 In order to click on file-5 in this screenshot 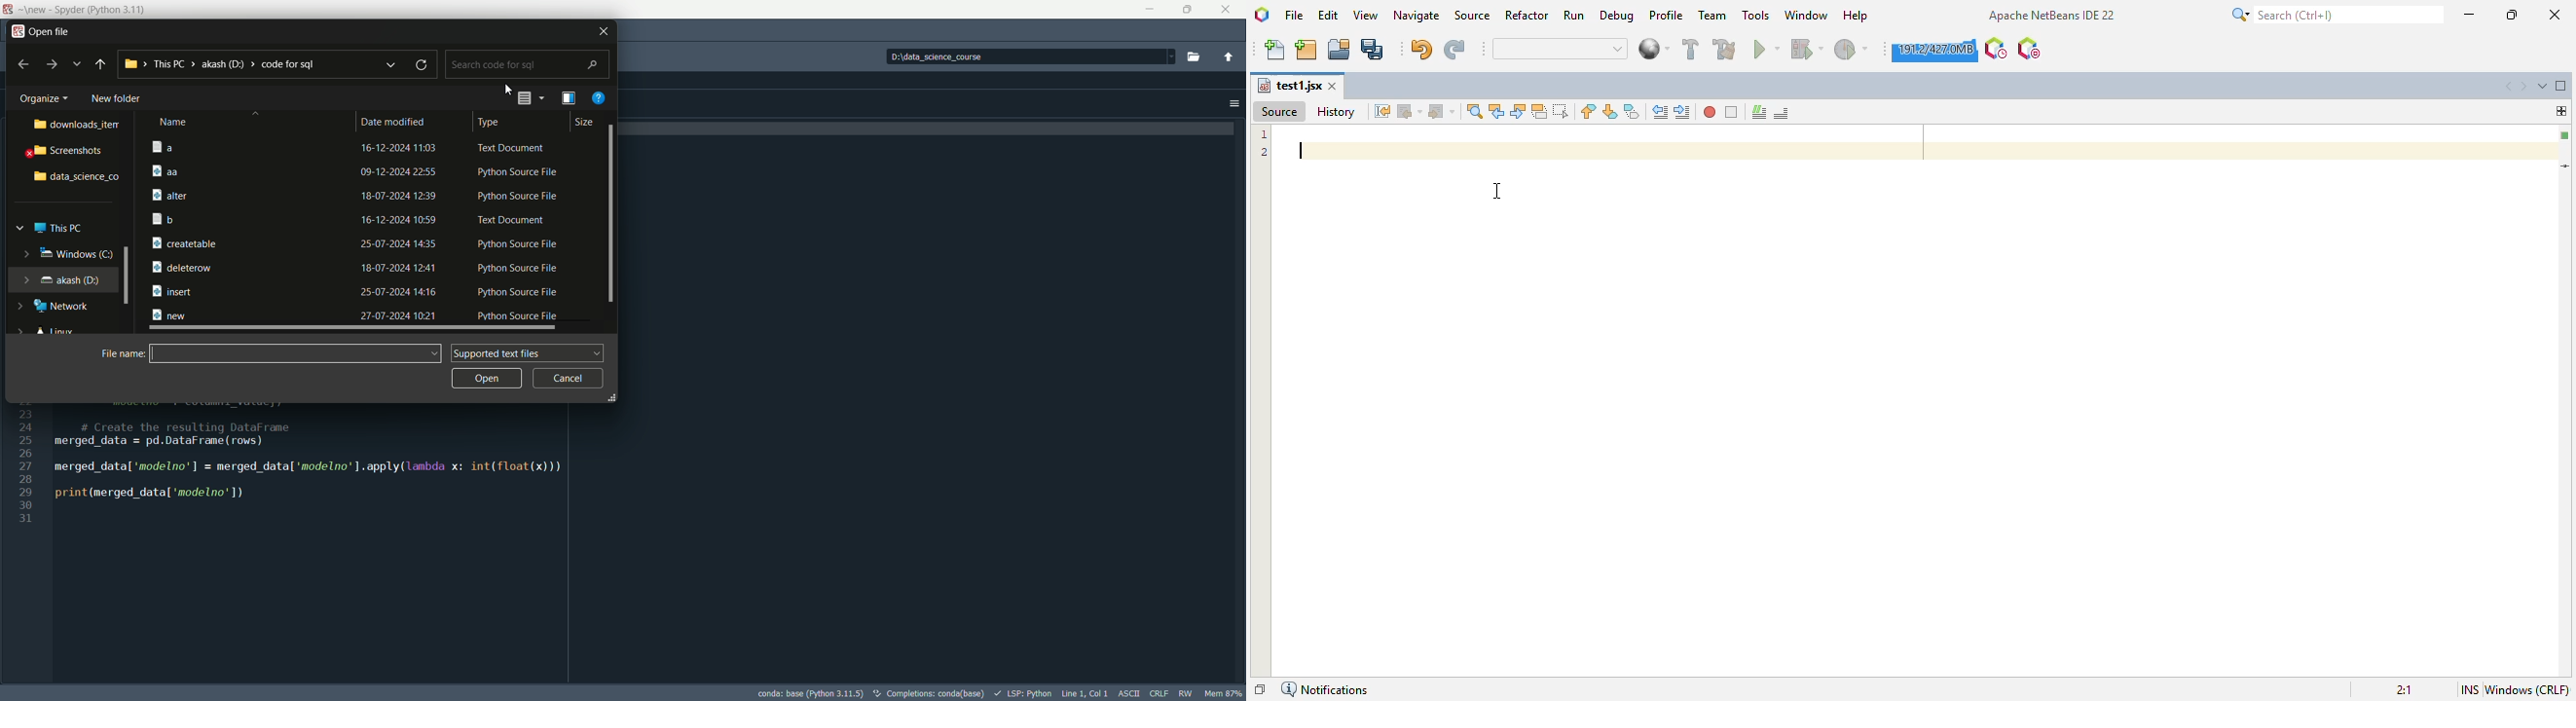, I will do `click(355, 241)`.